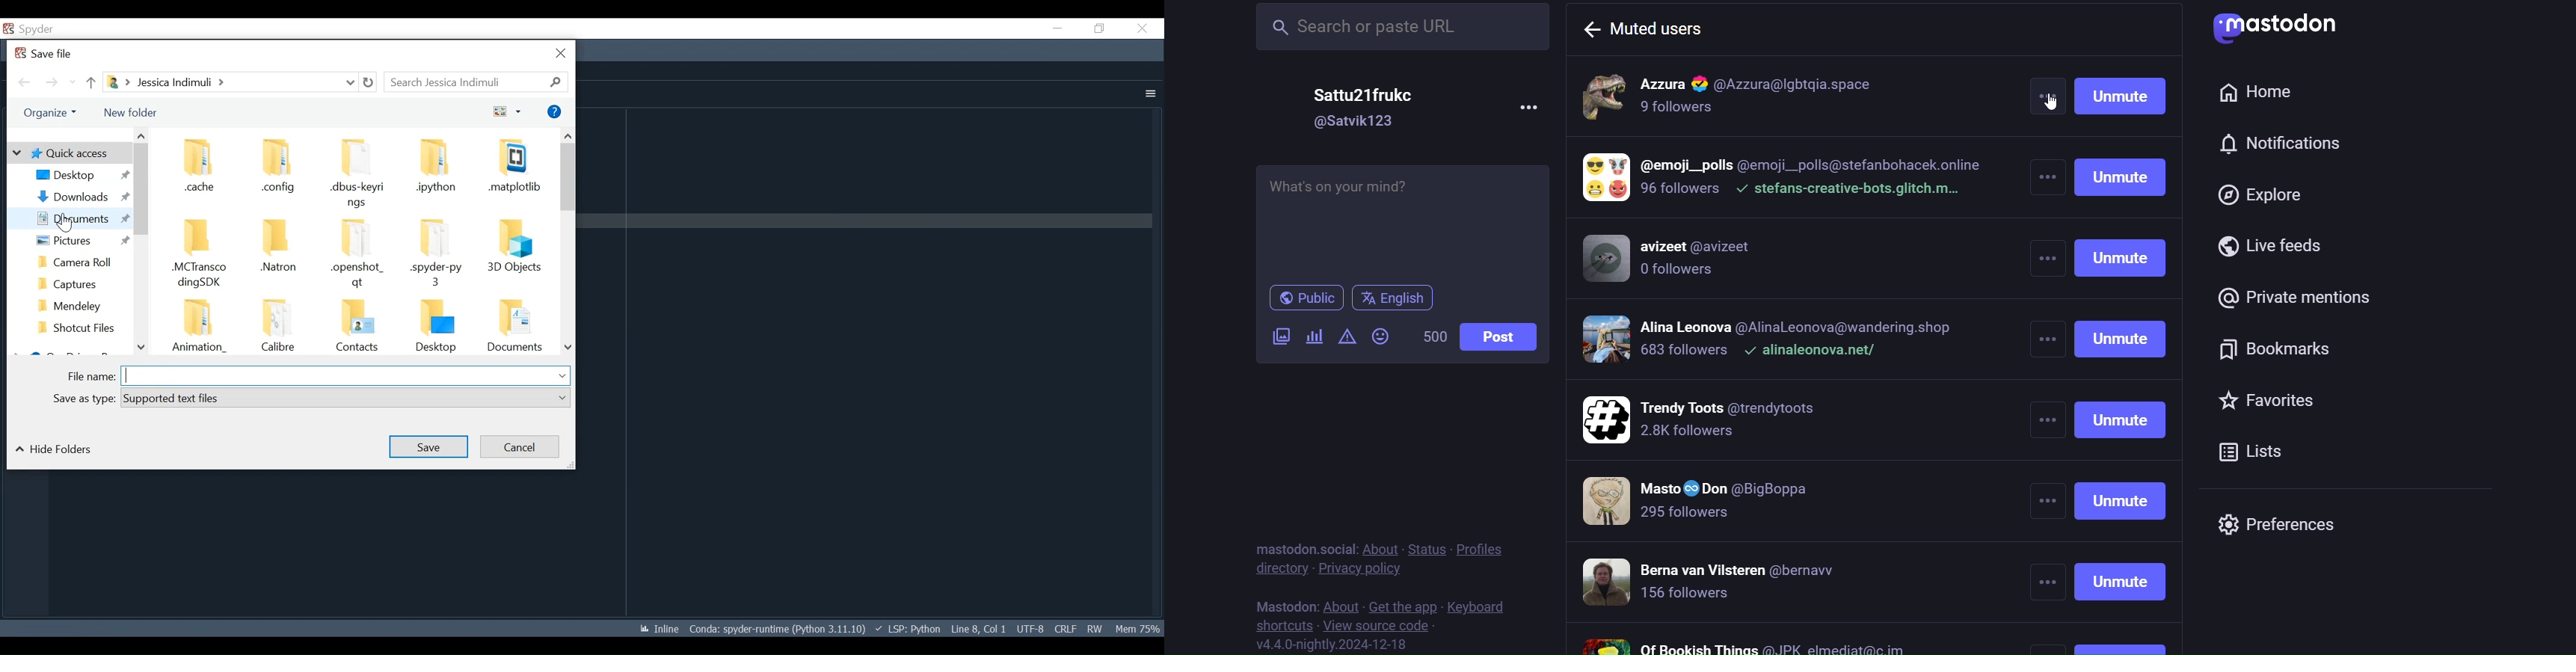 The height and width of the screenshot is (672, 2576). I want to click on emoji, so click(1384, 336).